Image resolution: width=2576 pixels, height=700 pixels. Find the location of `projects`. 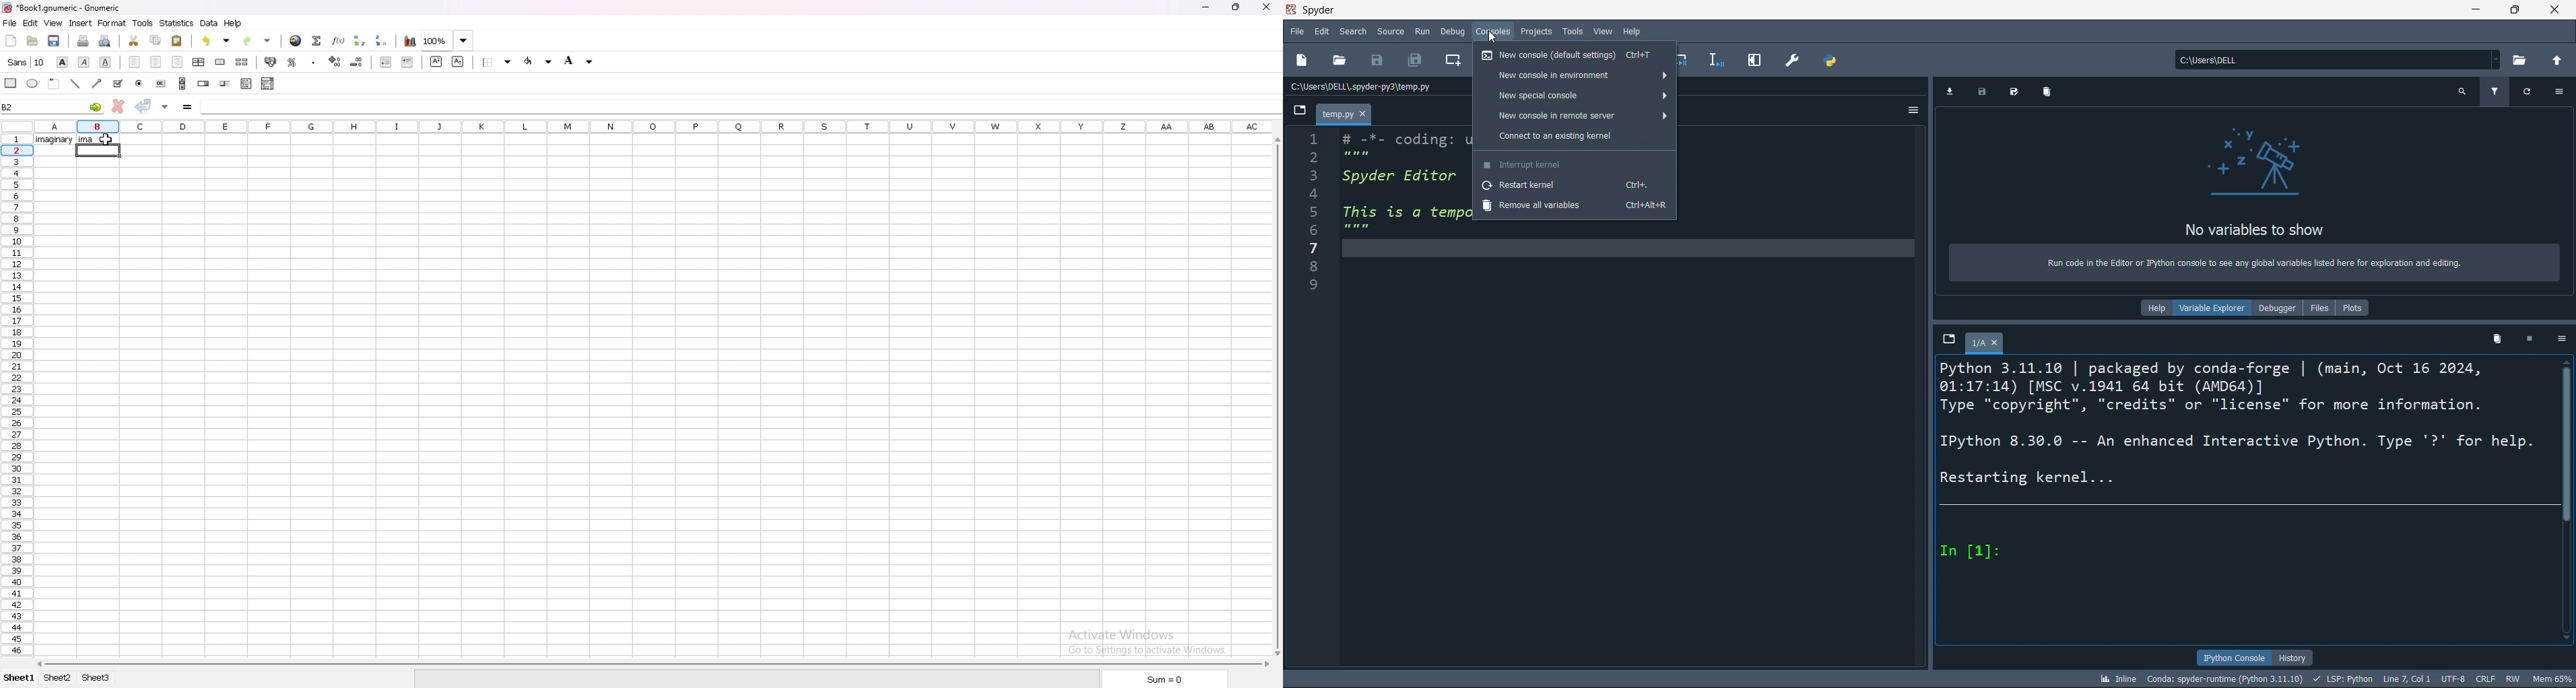

projects is located at coordinates (1535, 31).